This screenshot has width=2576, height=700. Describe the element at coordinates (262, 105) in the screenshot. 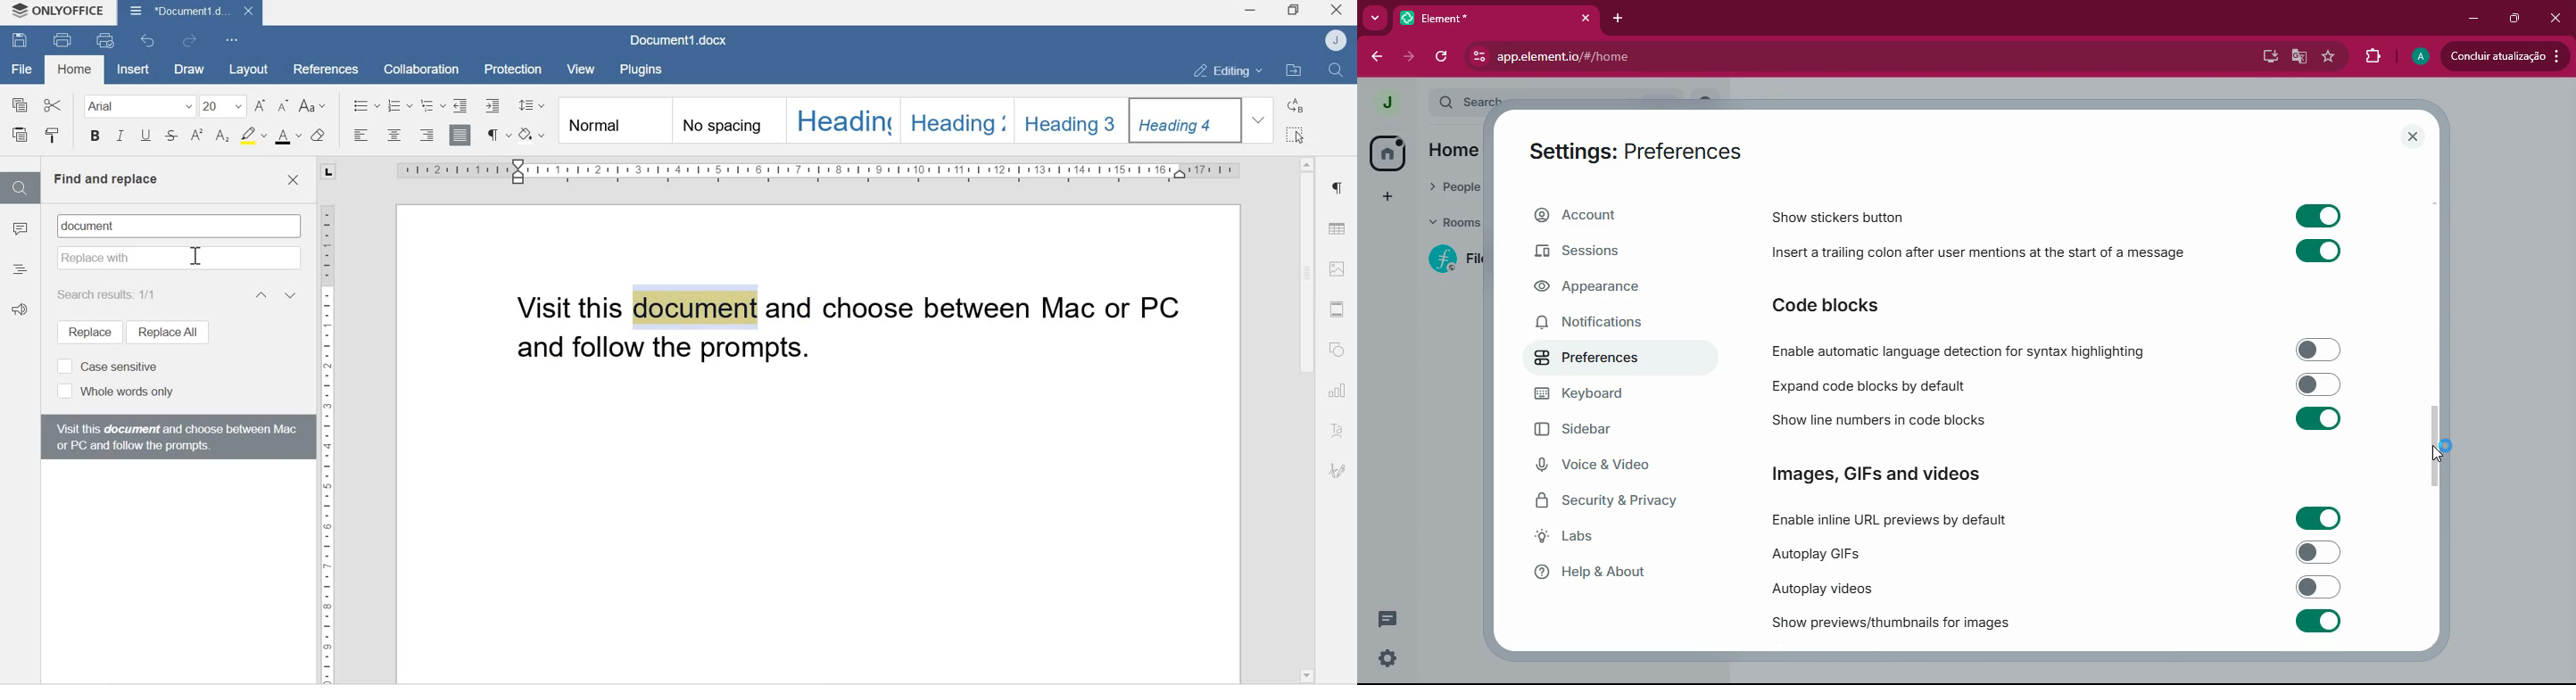

I see `Increment font size` at that location.